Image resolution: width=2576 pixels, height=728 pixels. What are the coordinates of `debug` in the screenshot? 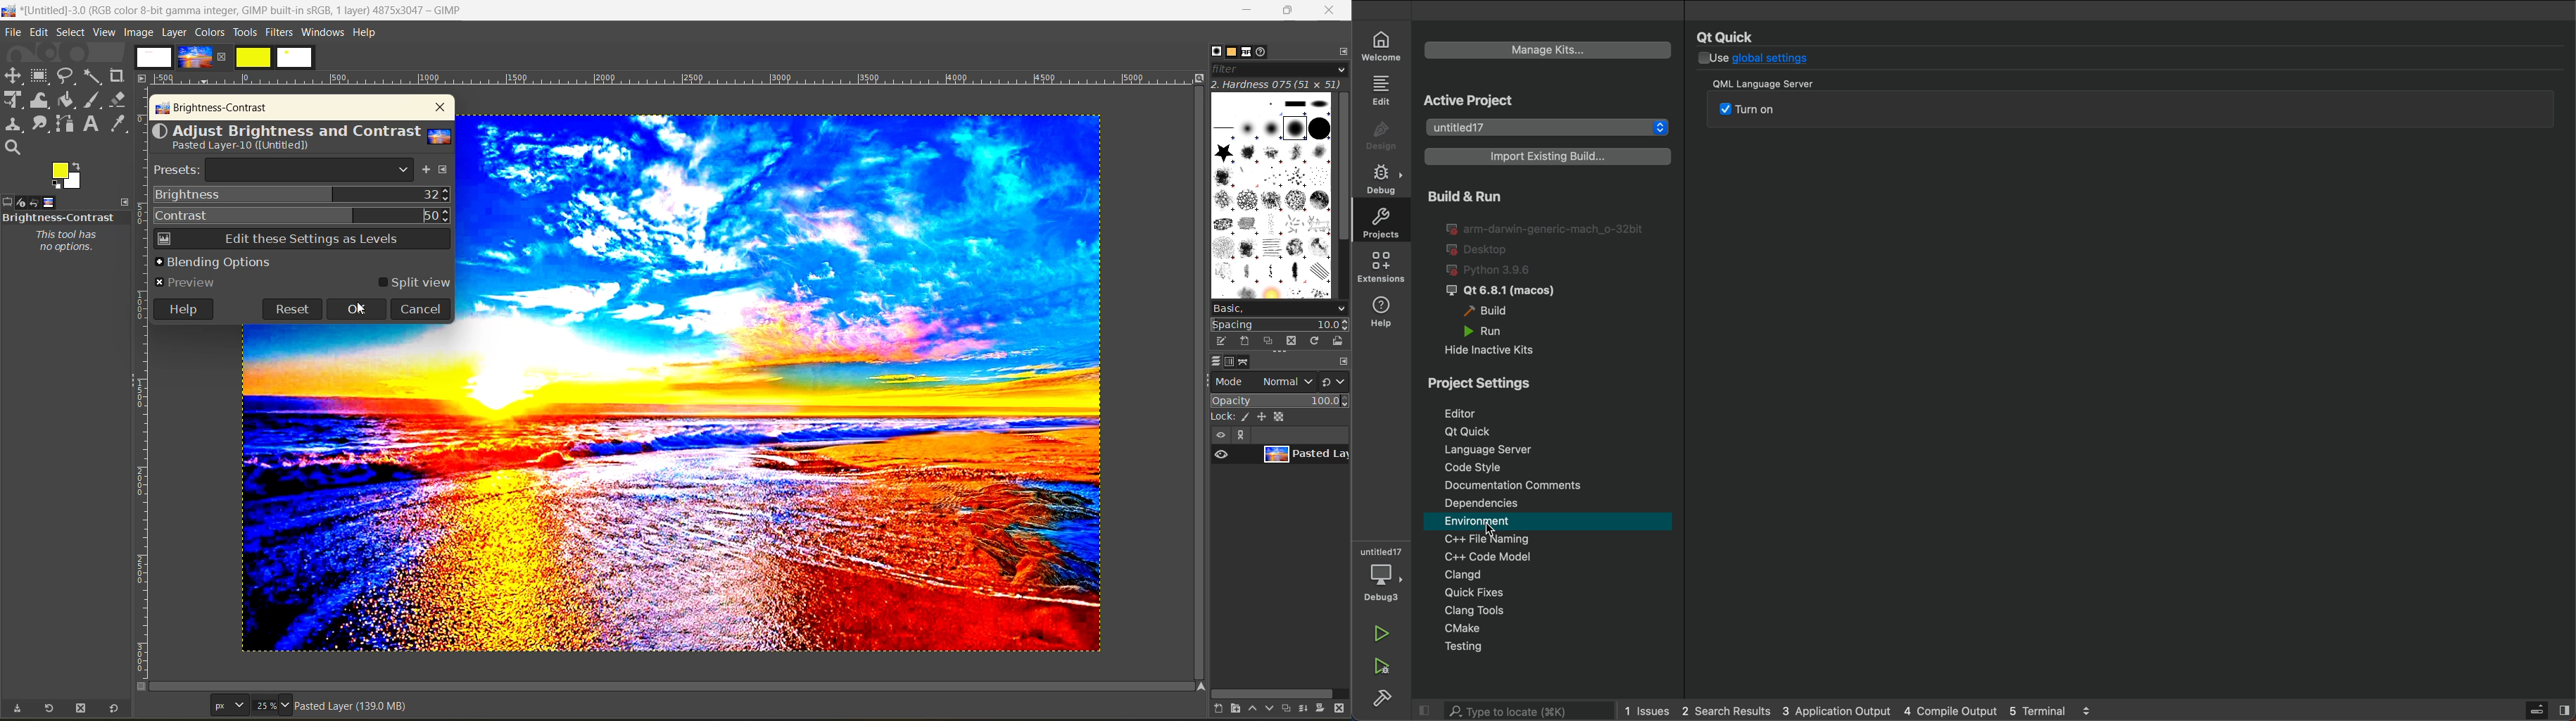 It's located at (1384, 176).